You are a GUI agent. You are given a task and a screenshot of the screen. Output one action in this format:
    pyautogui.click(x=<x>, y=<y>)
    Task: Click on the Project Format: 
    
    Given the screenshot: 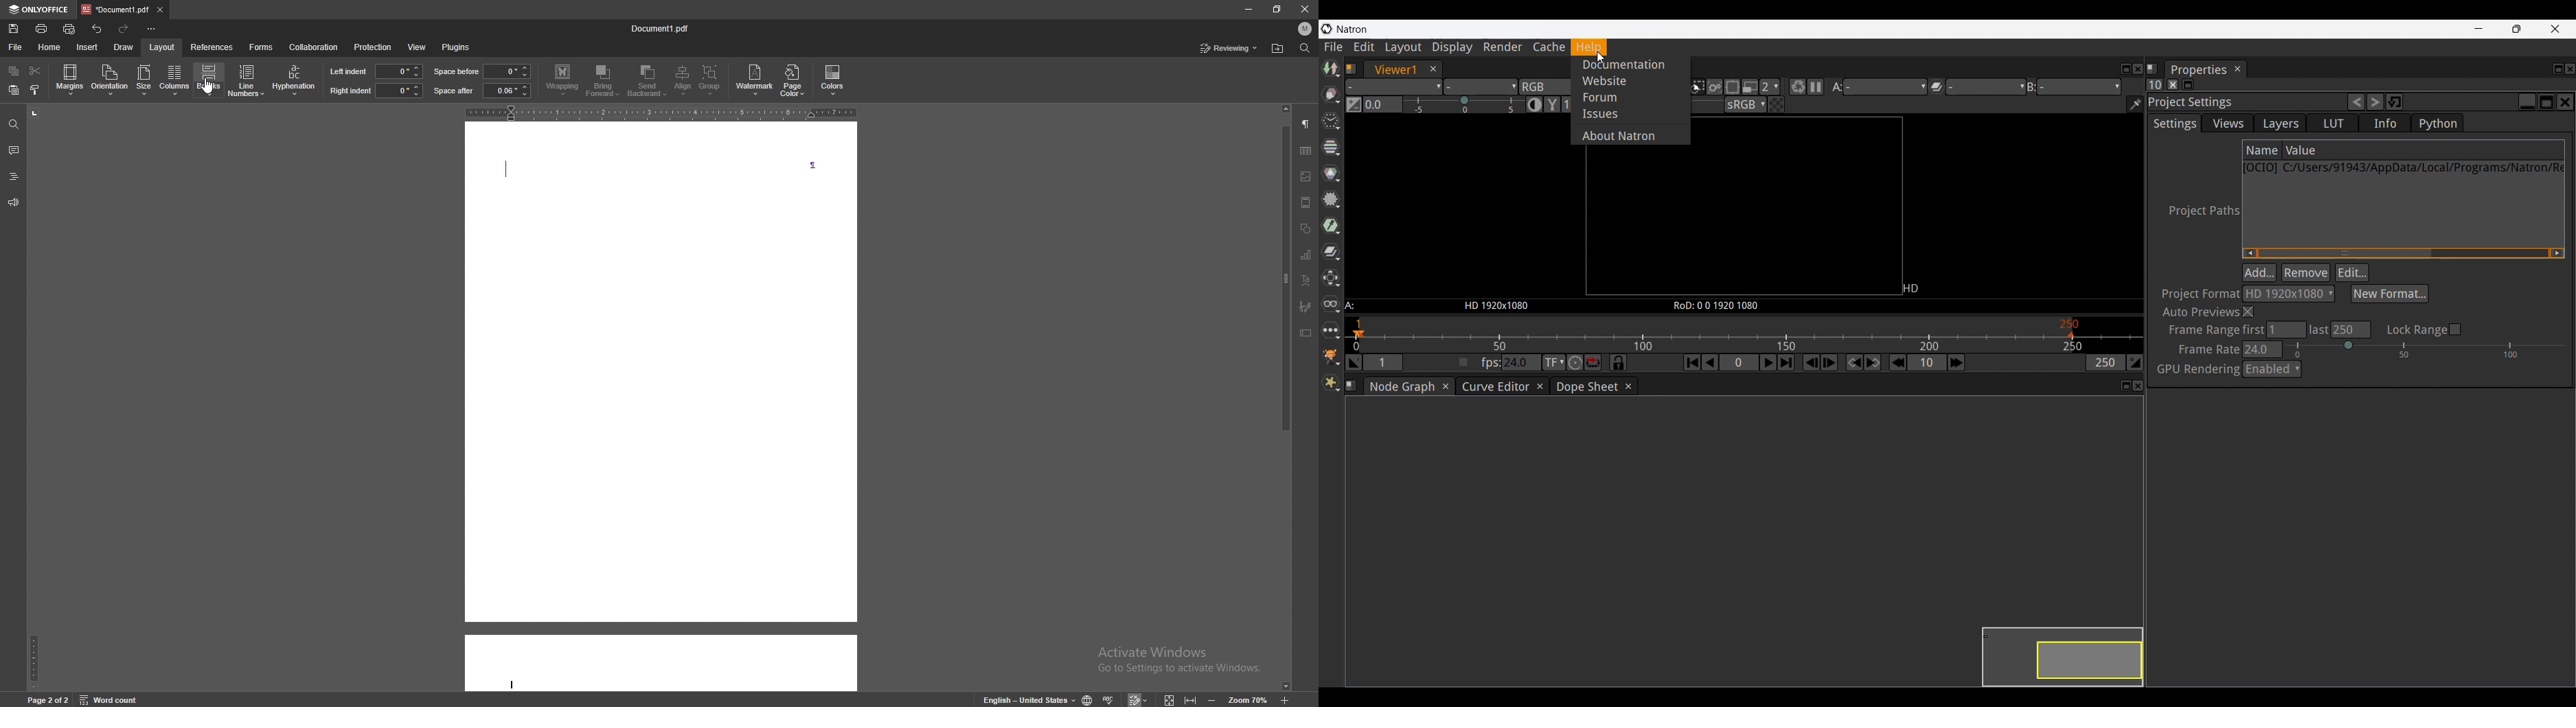 What is the action you would take?
    pyautogui.click(x=2201, y=292)
    